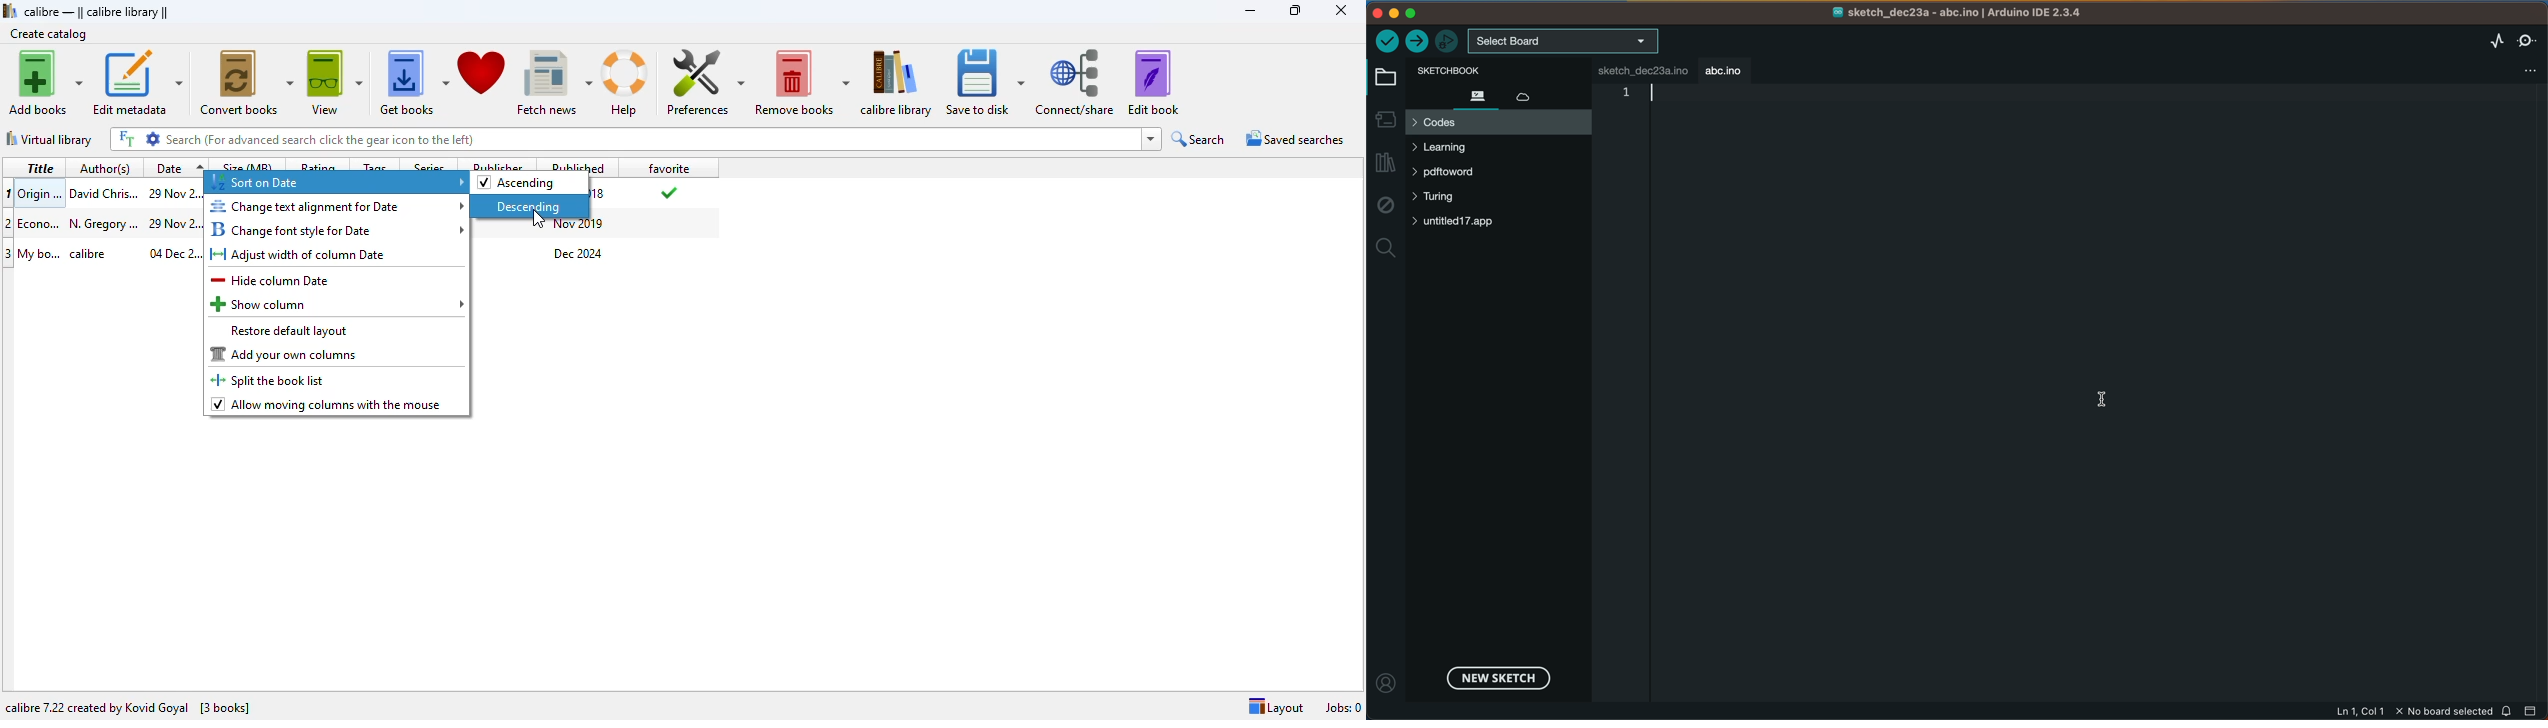 Image resolution: width=2548 pixels, height=728 pixels. I want to click on calibre library, so click(95, 11).